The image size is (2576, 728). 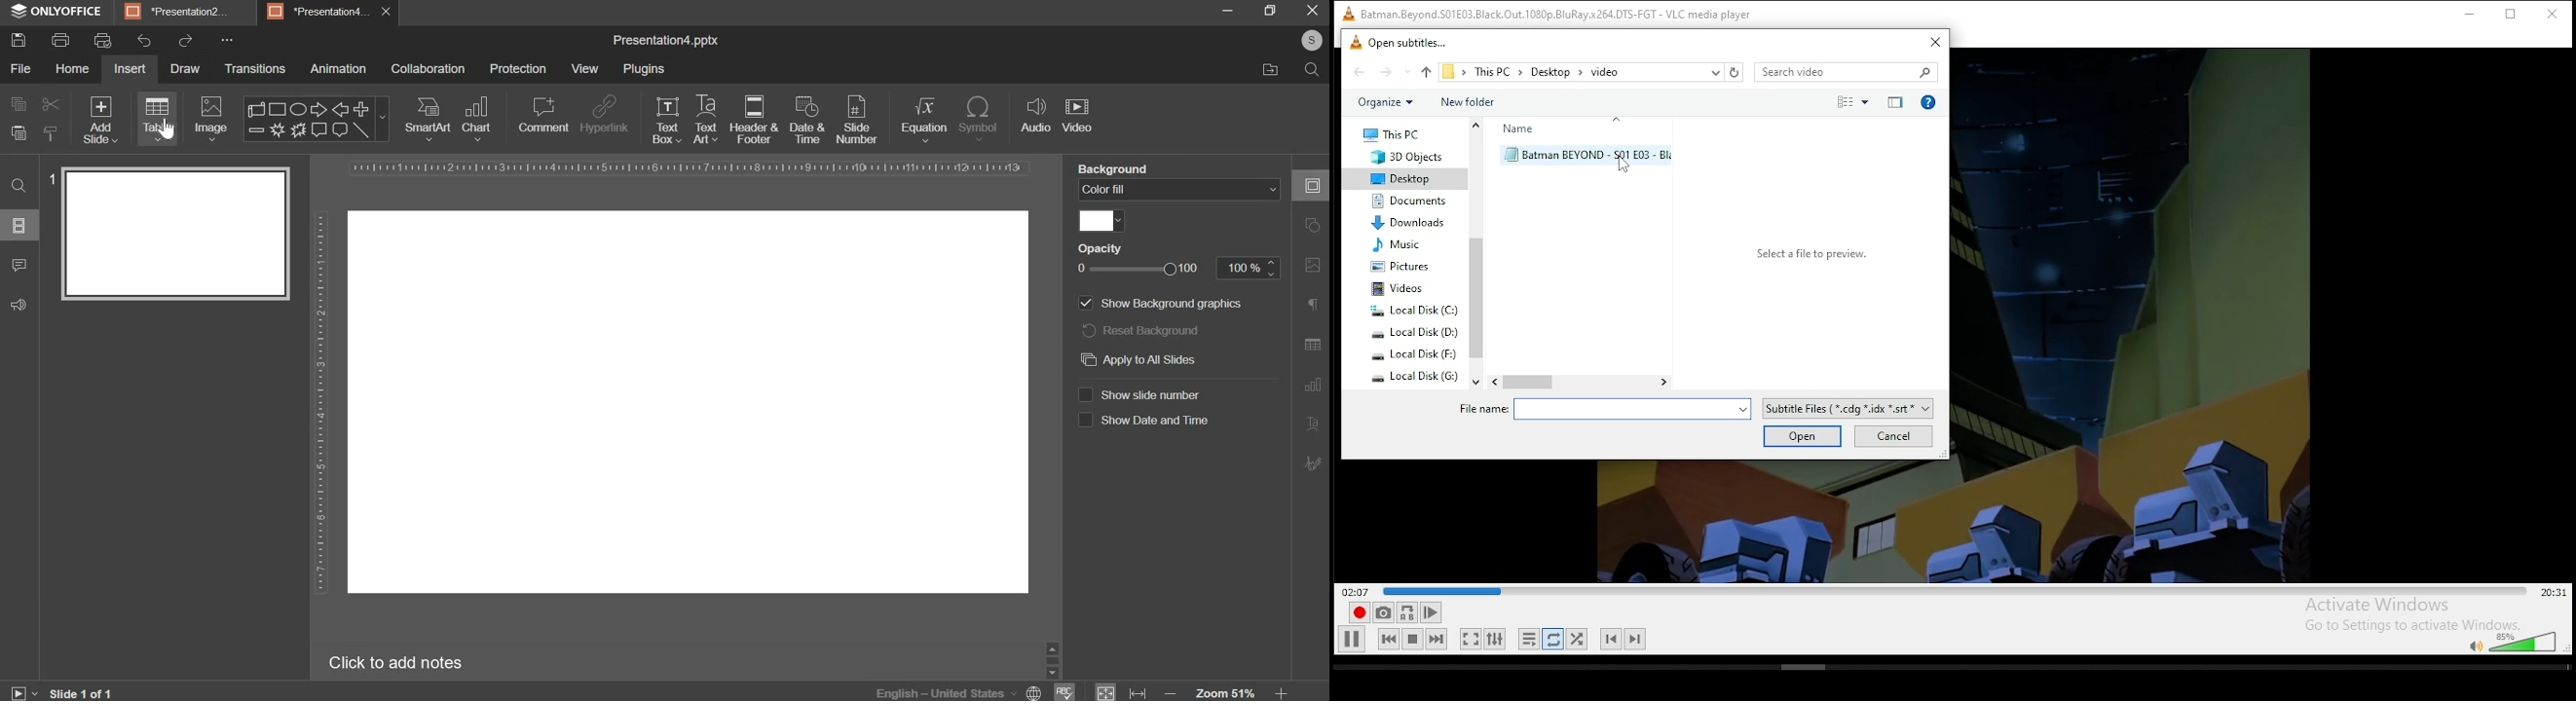 I want to click on undo, so click(x=145, y=40).